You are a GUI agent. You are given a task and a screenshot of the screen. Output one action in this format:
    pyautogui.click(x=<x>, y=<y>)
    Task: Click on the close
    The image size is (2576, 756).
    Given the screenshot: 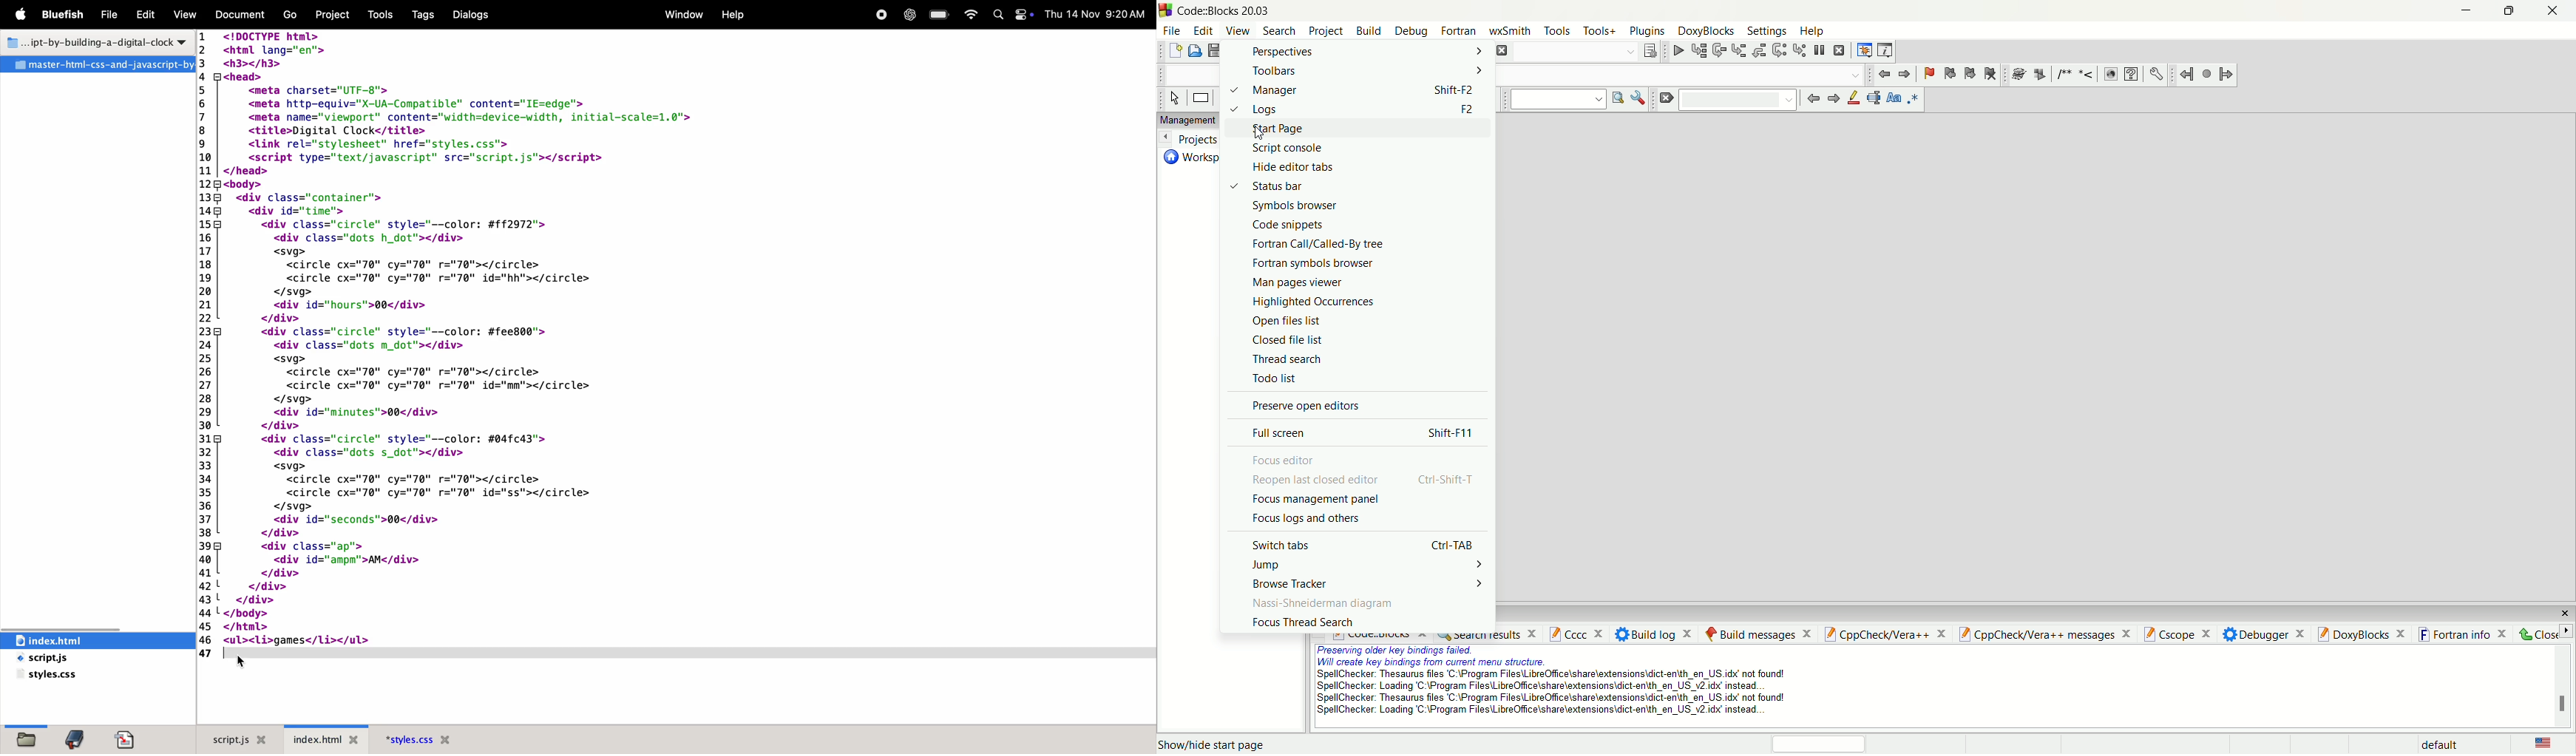 What is the action you would take?
    pyautogui.click(x=2560, y=11)
    